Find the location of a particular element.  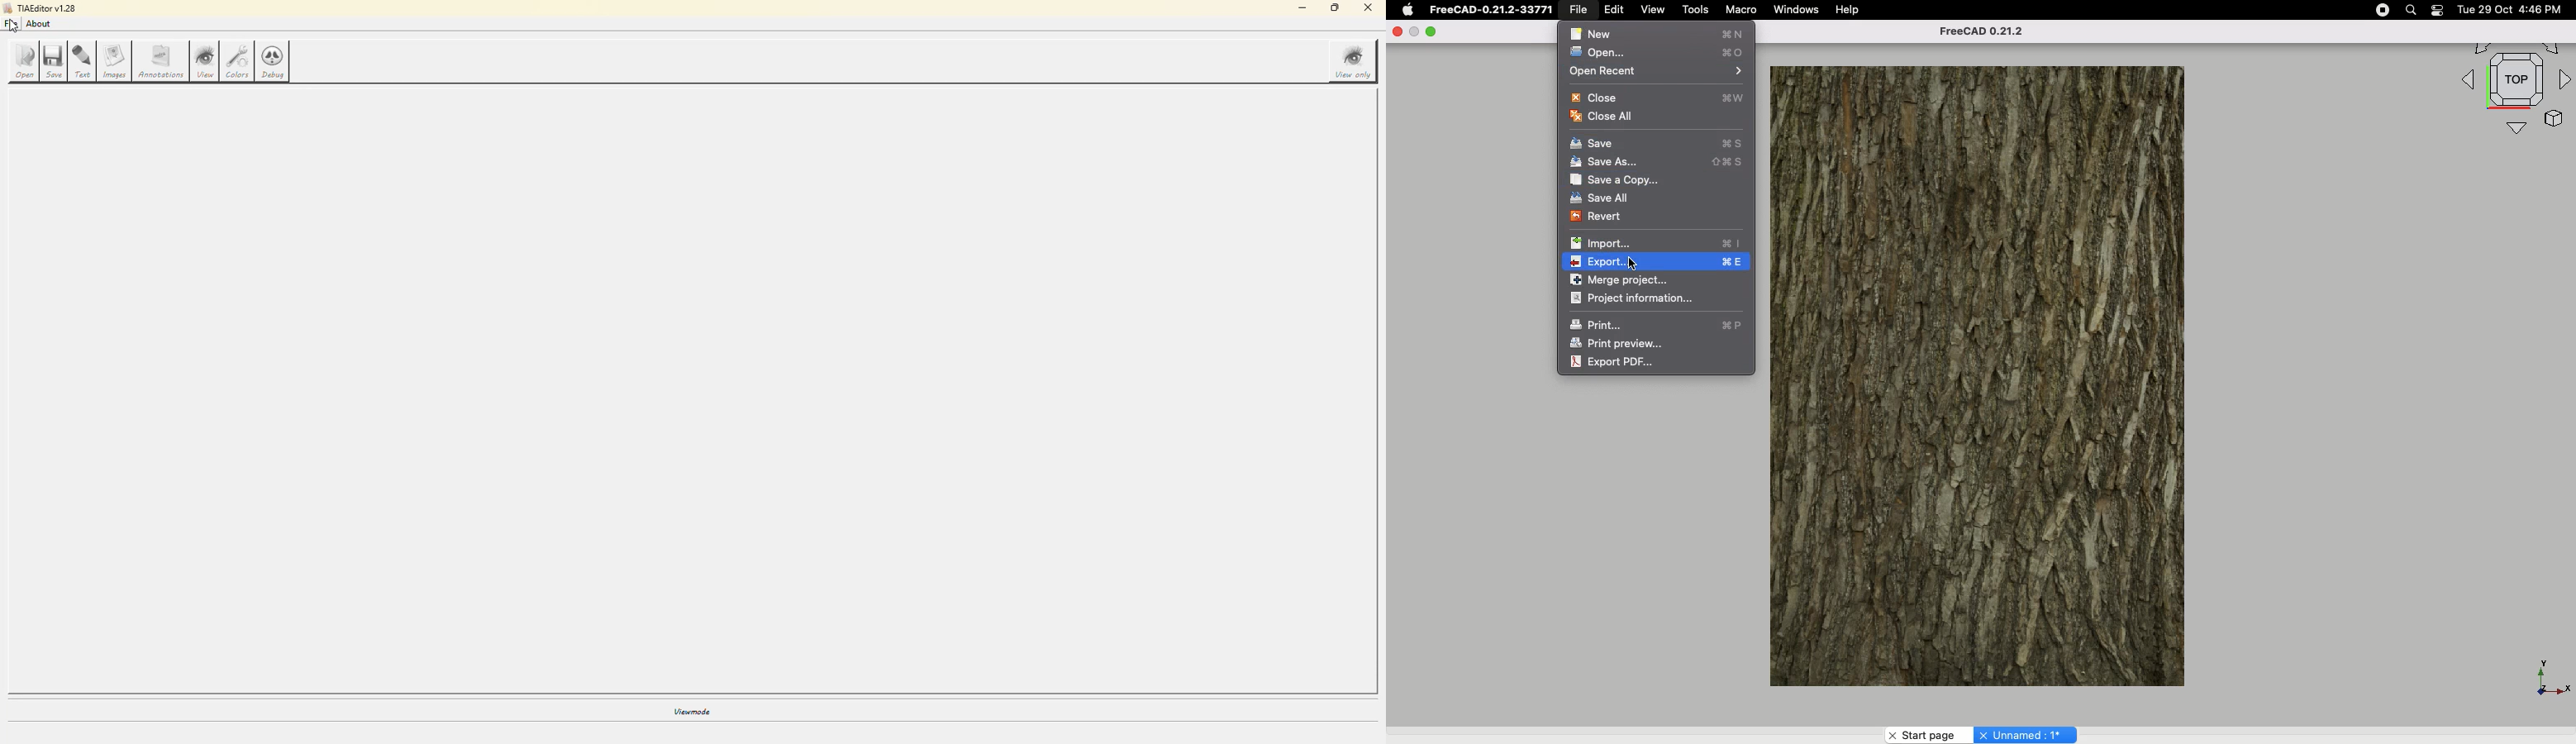

Unnamed:1* is located at coordinates (2025, 734).